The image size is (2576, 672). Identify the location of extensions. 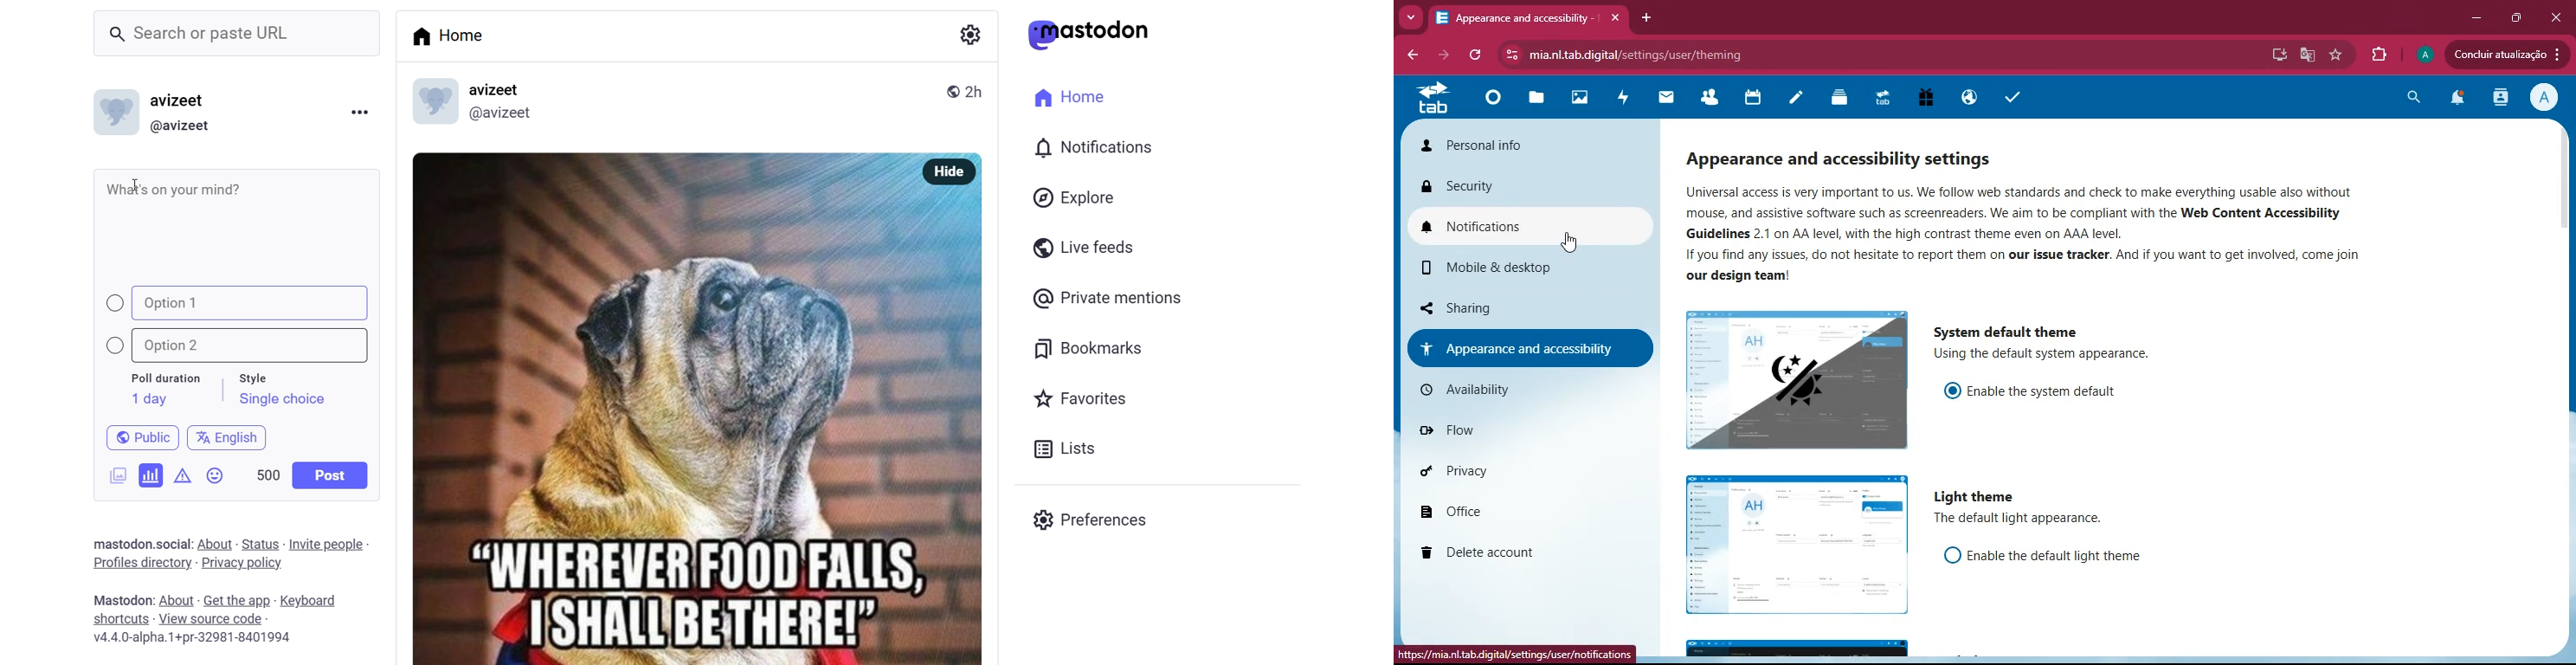
(2381, 55).